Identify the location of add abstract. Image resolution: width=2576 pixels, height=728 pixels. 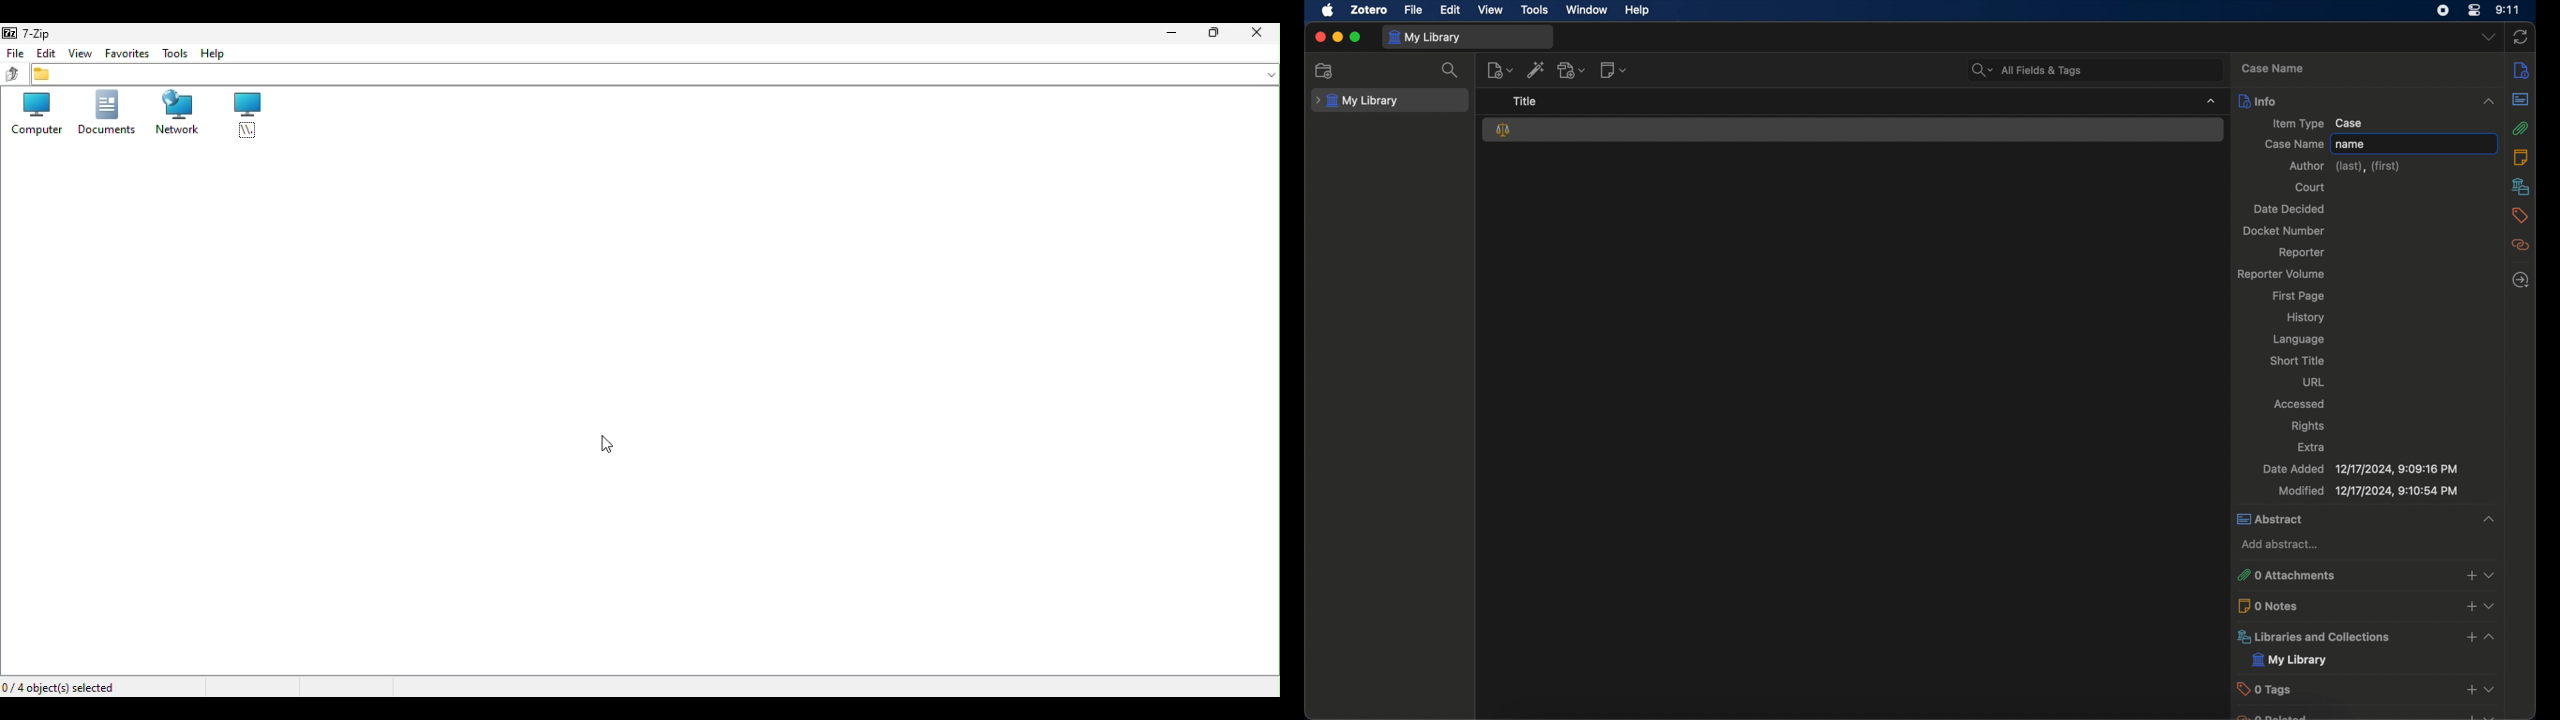
(2281, 544).